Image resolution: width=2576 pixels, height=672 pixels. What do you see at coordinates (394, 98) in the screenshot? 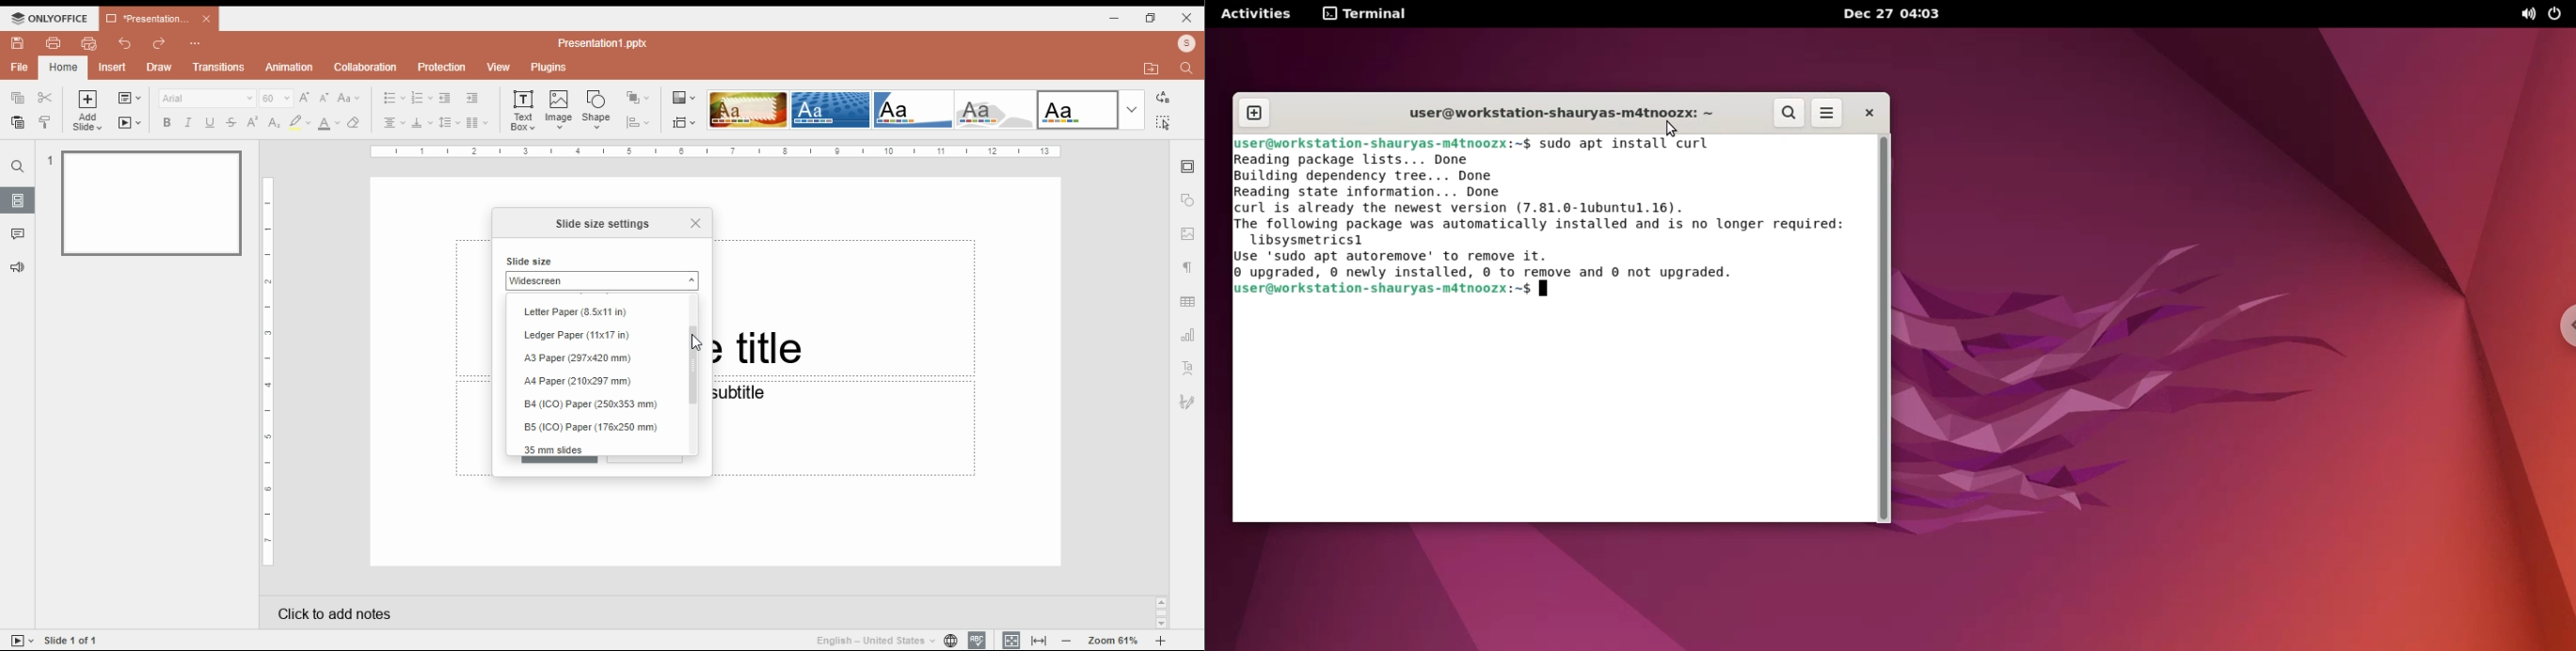
I see `bullets` at bounding box center [394, 98].